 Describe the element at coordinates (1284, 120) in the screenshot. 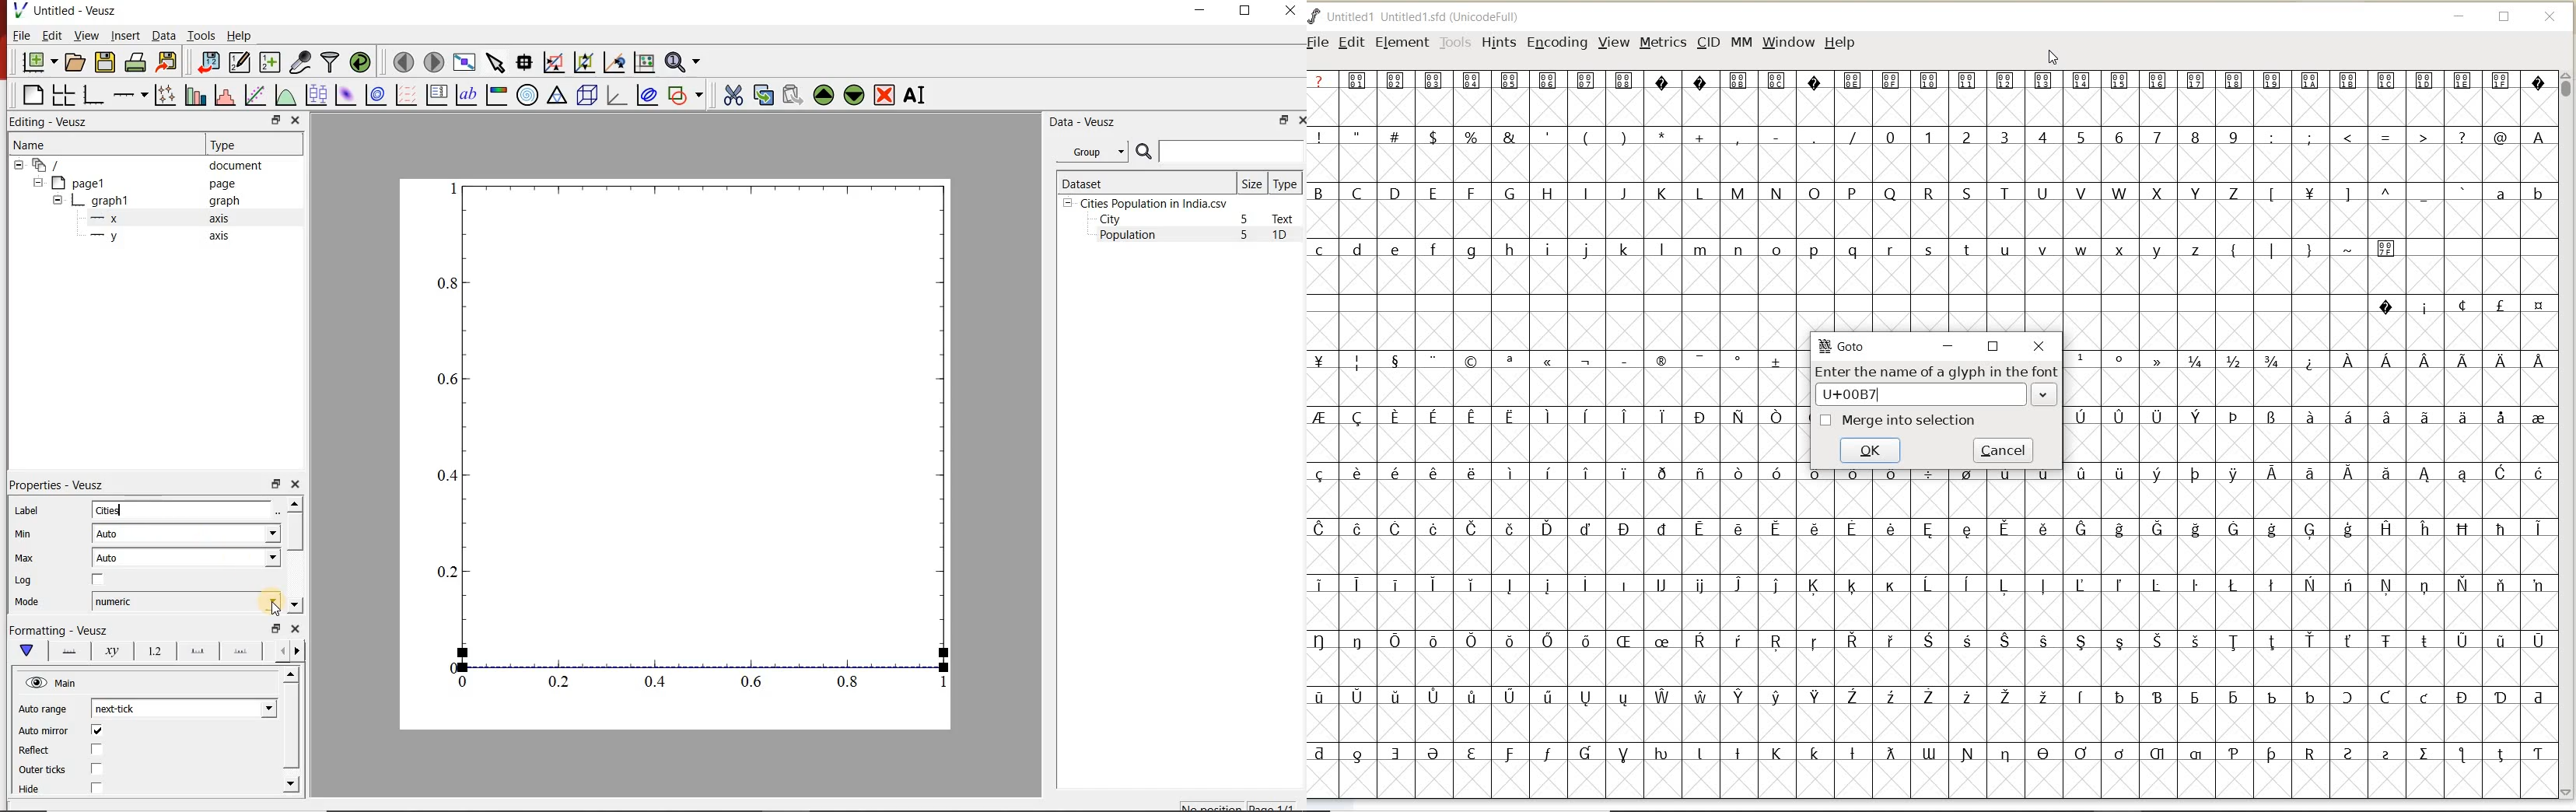

I see `restore` at that location.